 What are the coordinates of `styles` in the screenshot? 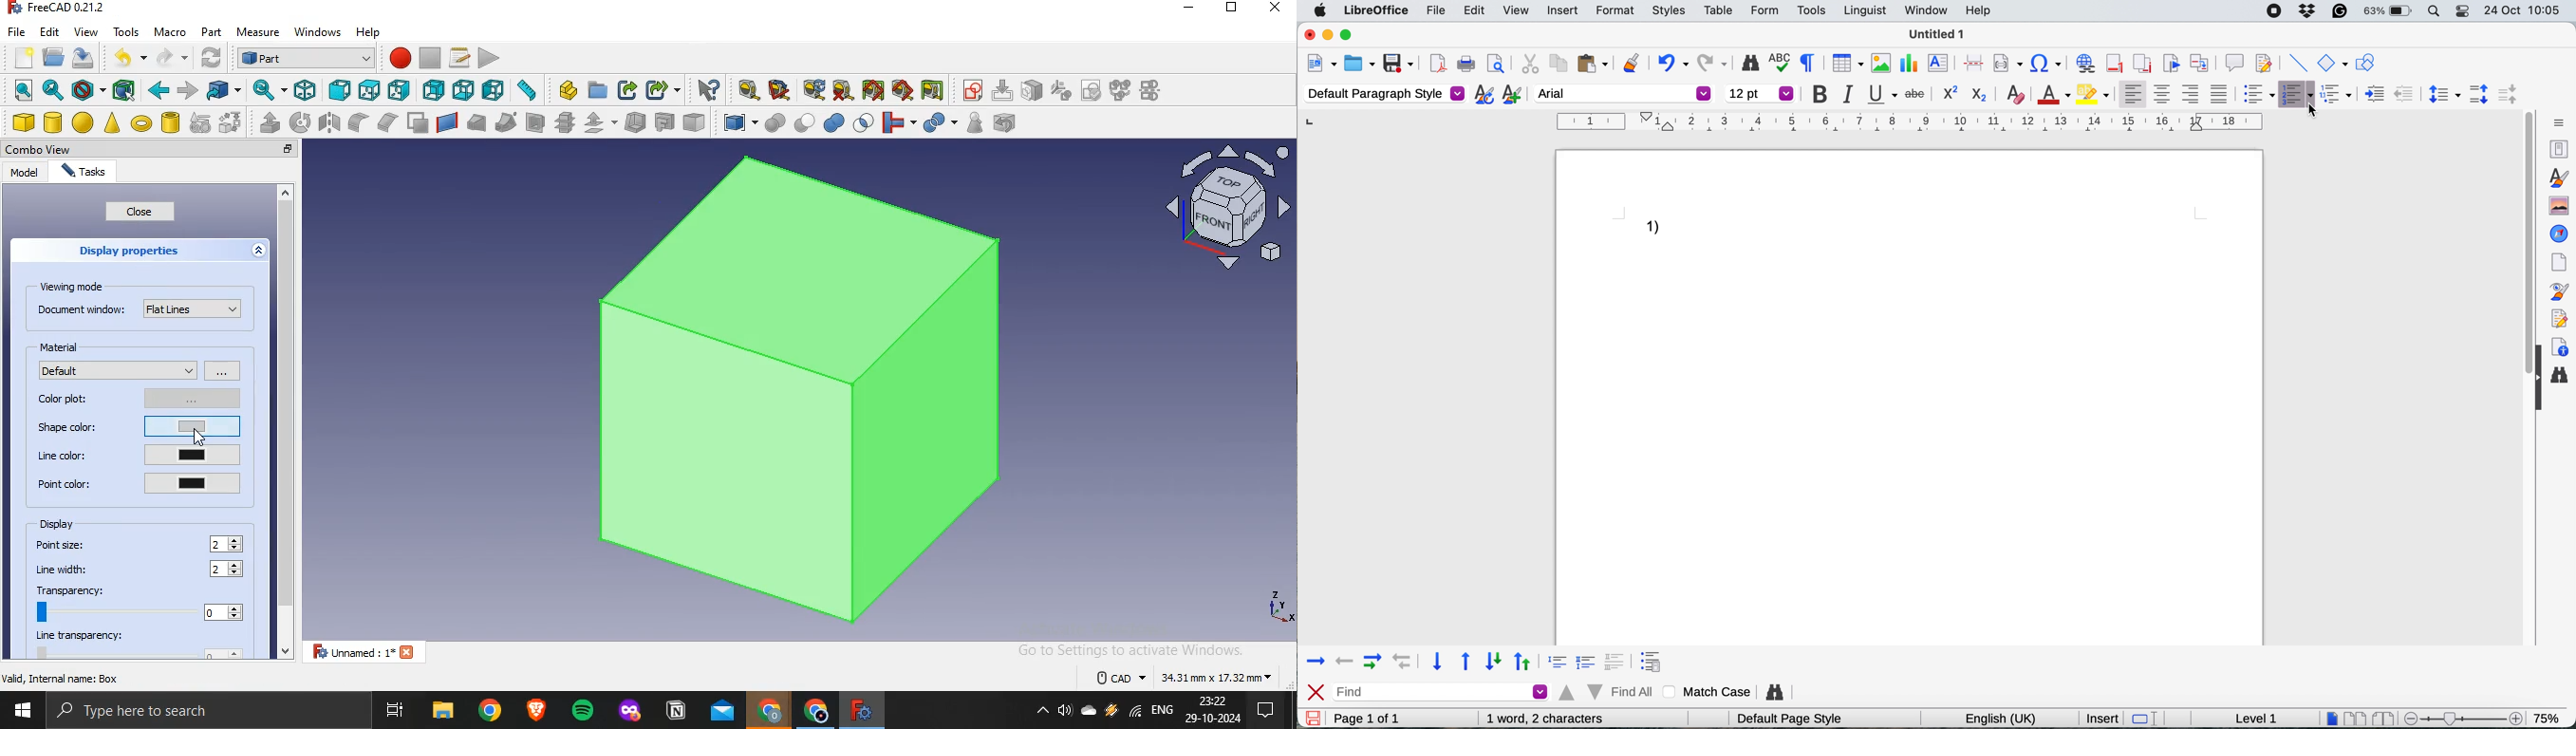 It's located at (2558, 176).